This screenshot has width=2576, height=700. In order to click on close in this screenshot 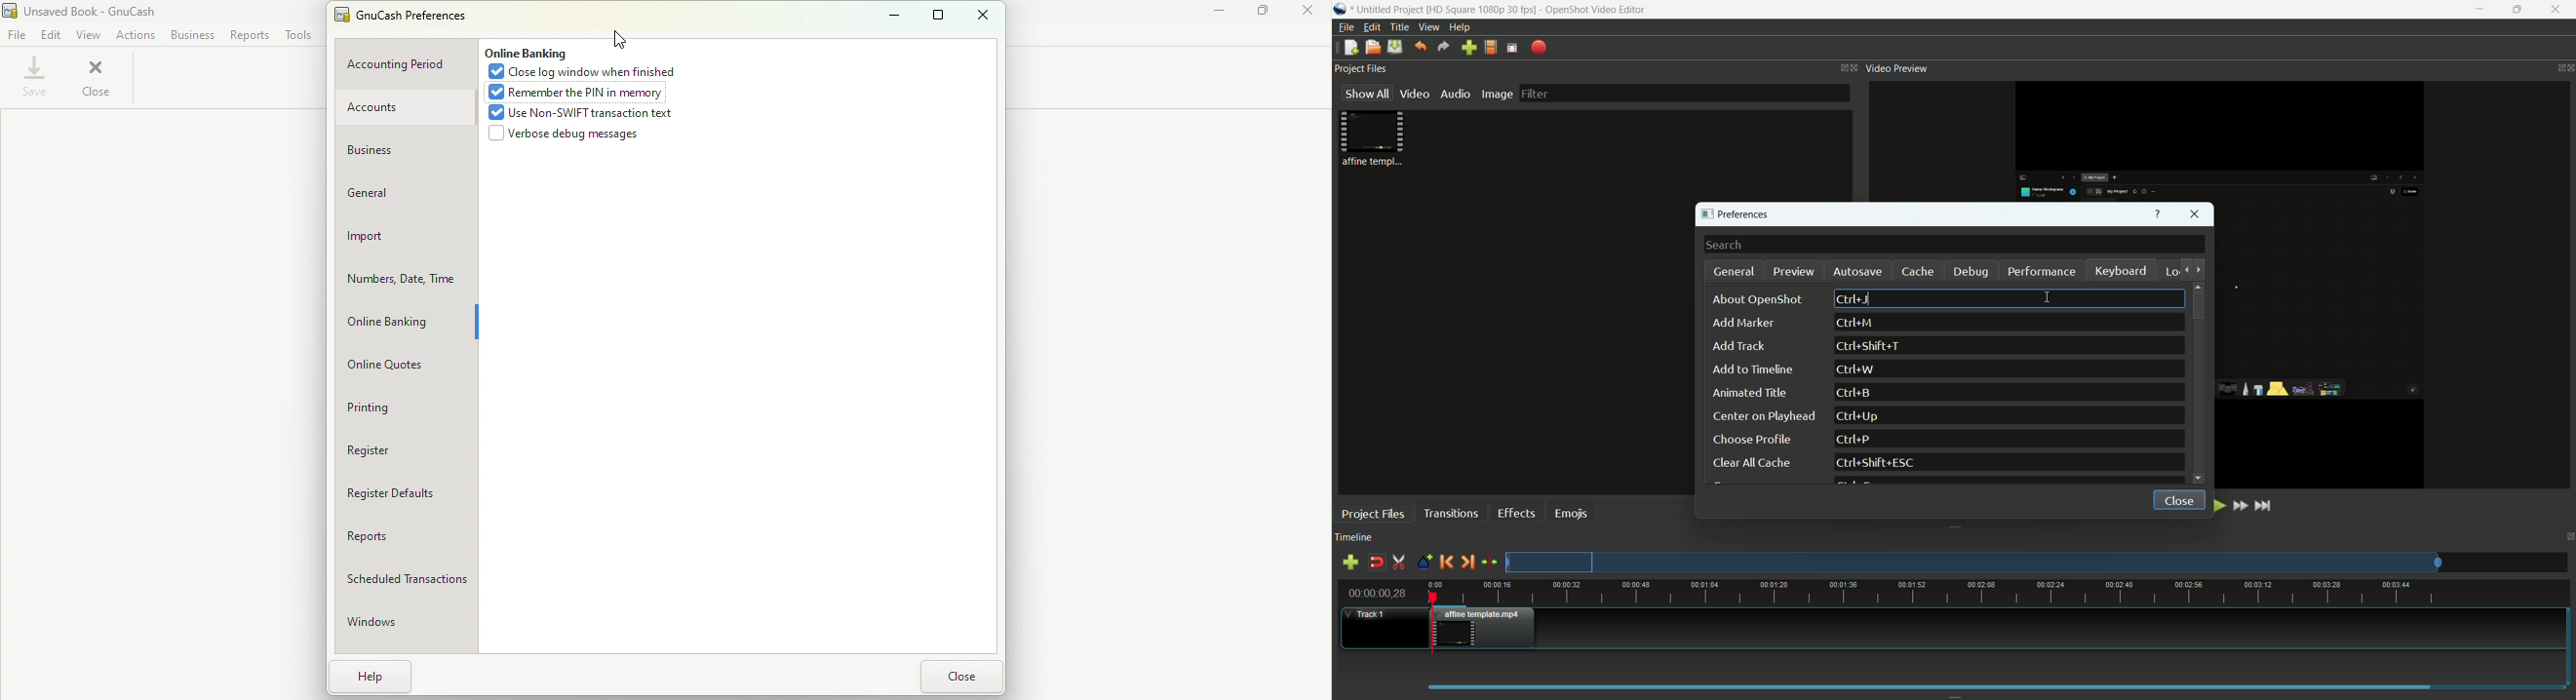, I will do `click(959, 677)`.